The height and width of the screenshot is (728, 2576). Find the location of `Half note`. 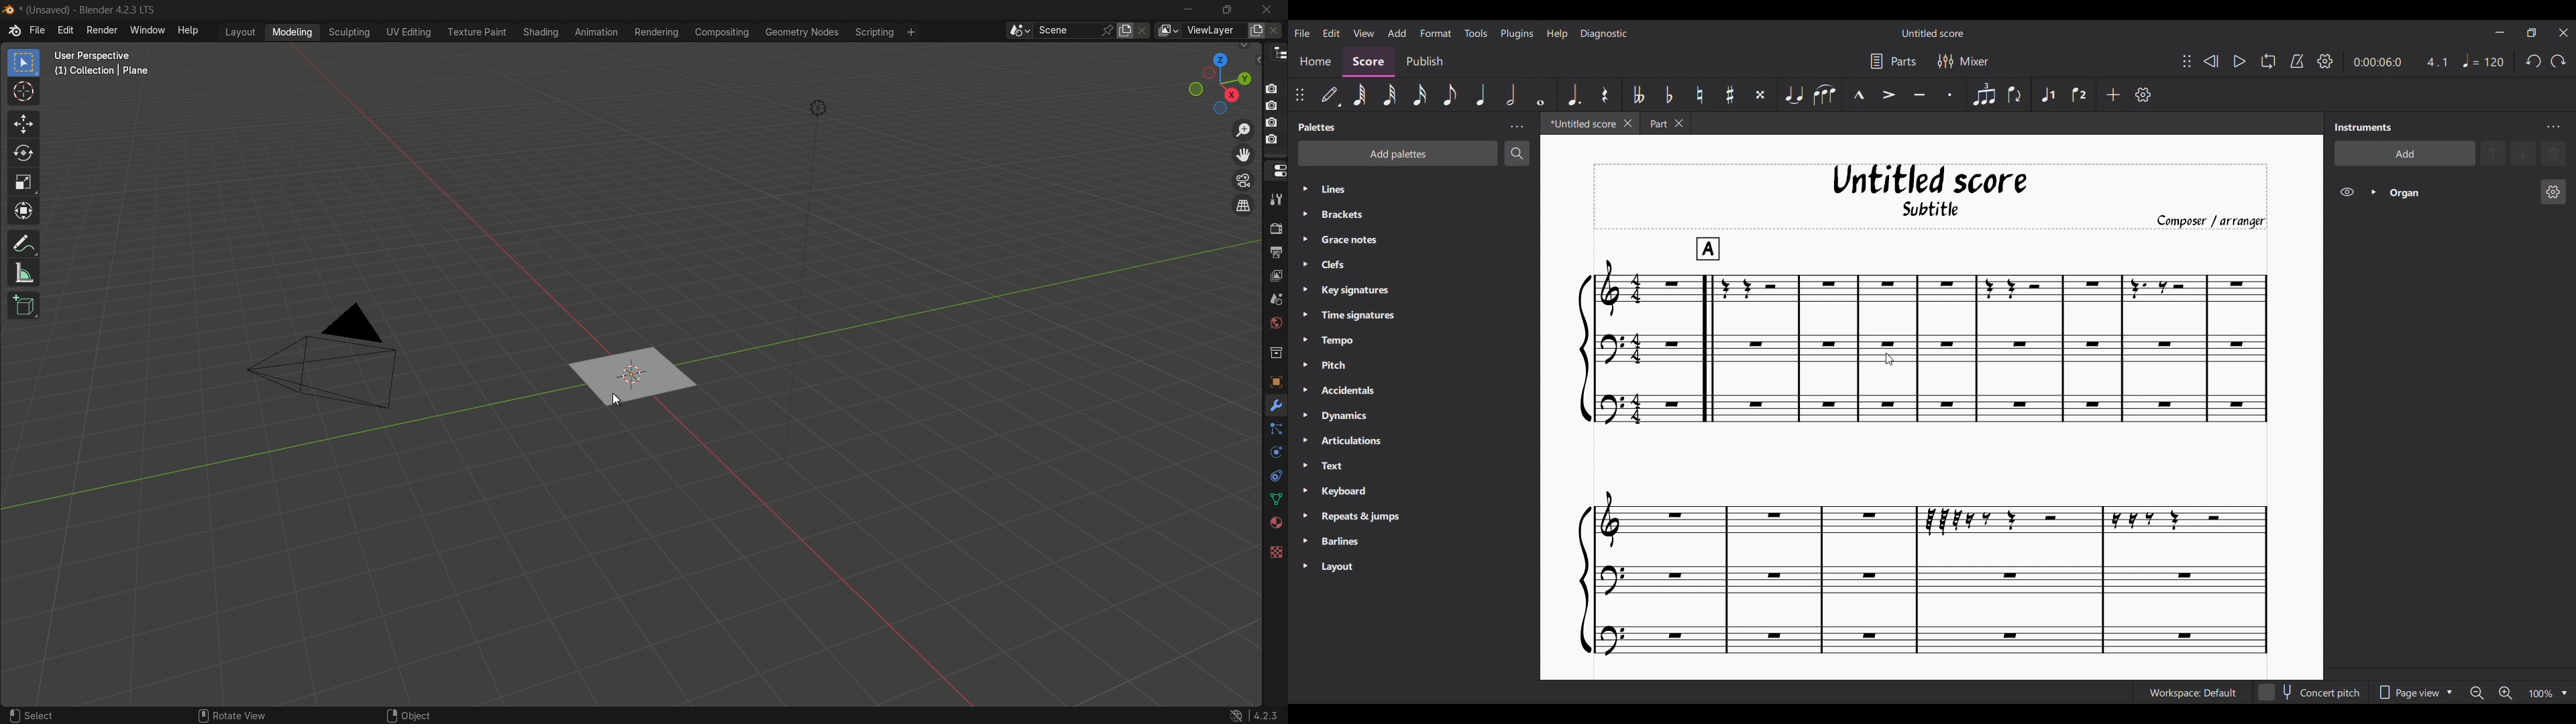

Half note is located at coordinates (1511, 95).